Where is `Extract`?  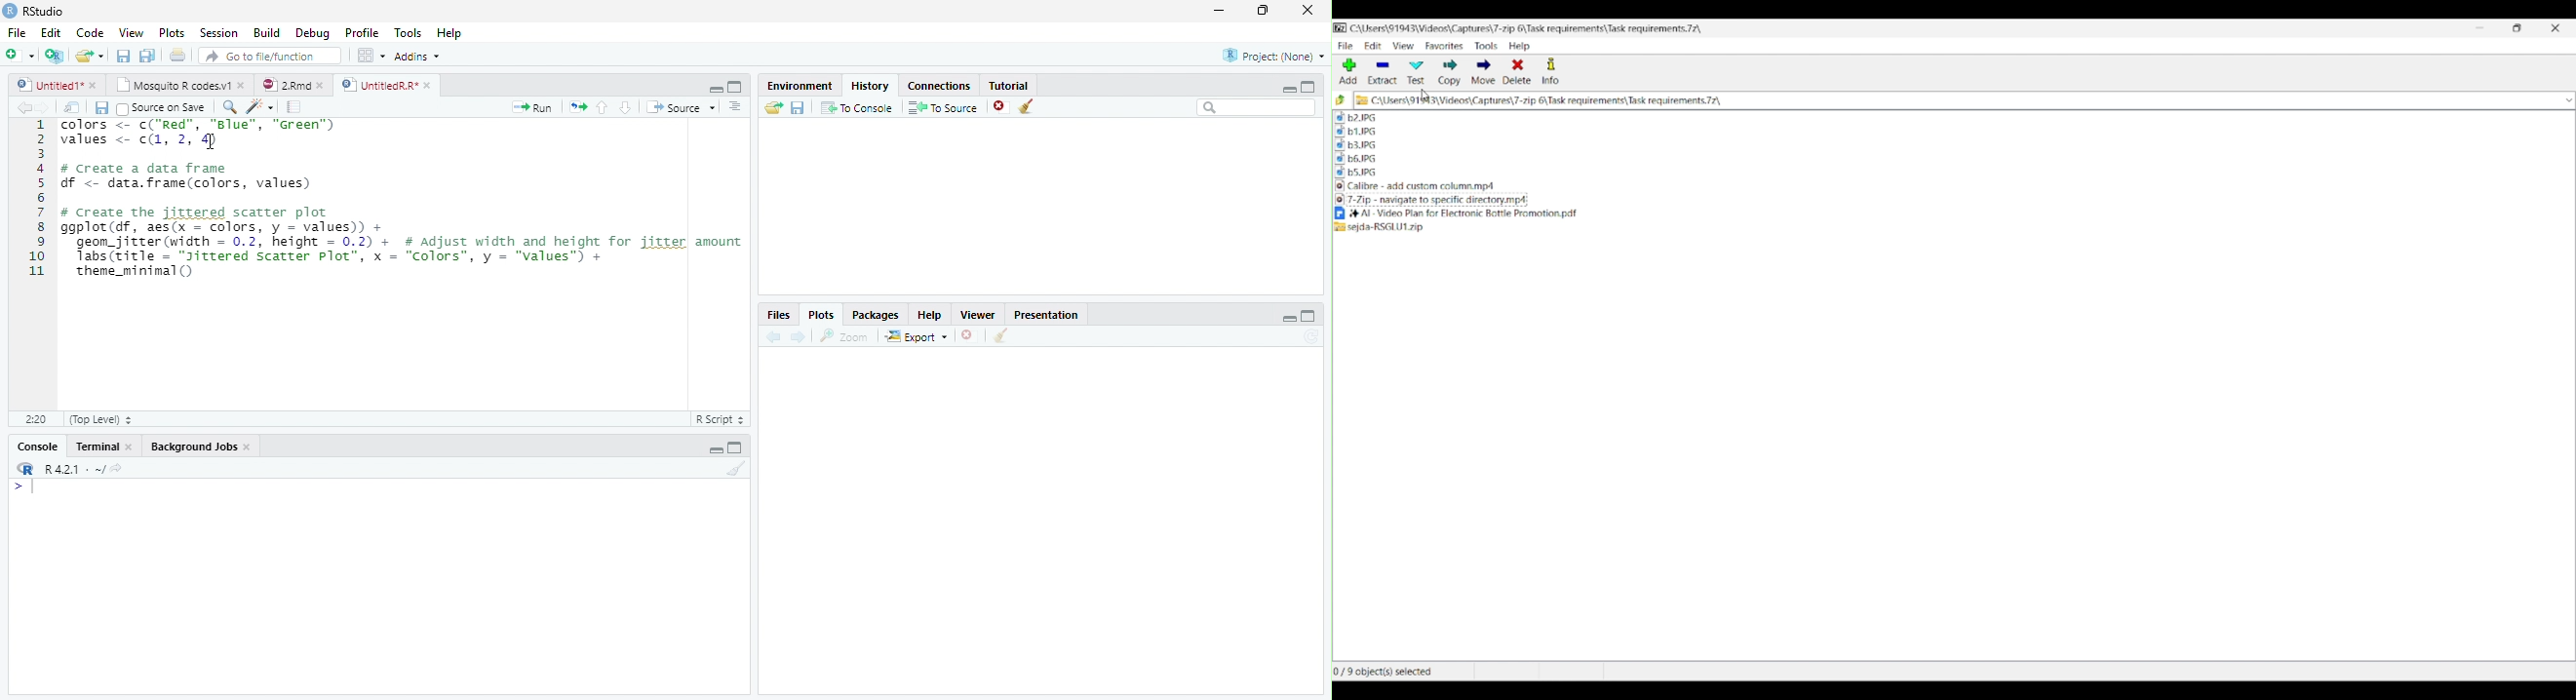
Extract is located at coordinates (1382, 73).